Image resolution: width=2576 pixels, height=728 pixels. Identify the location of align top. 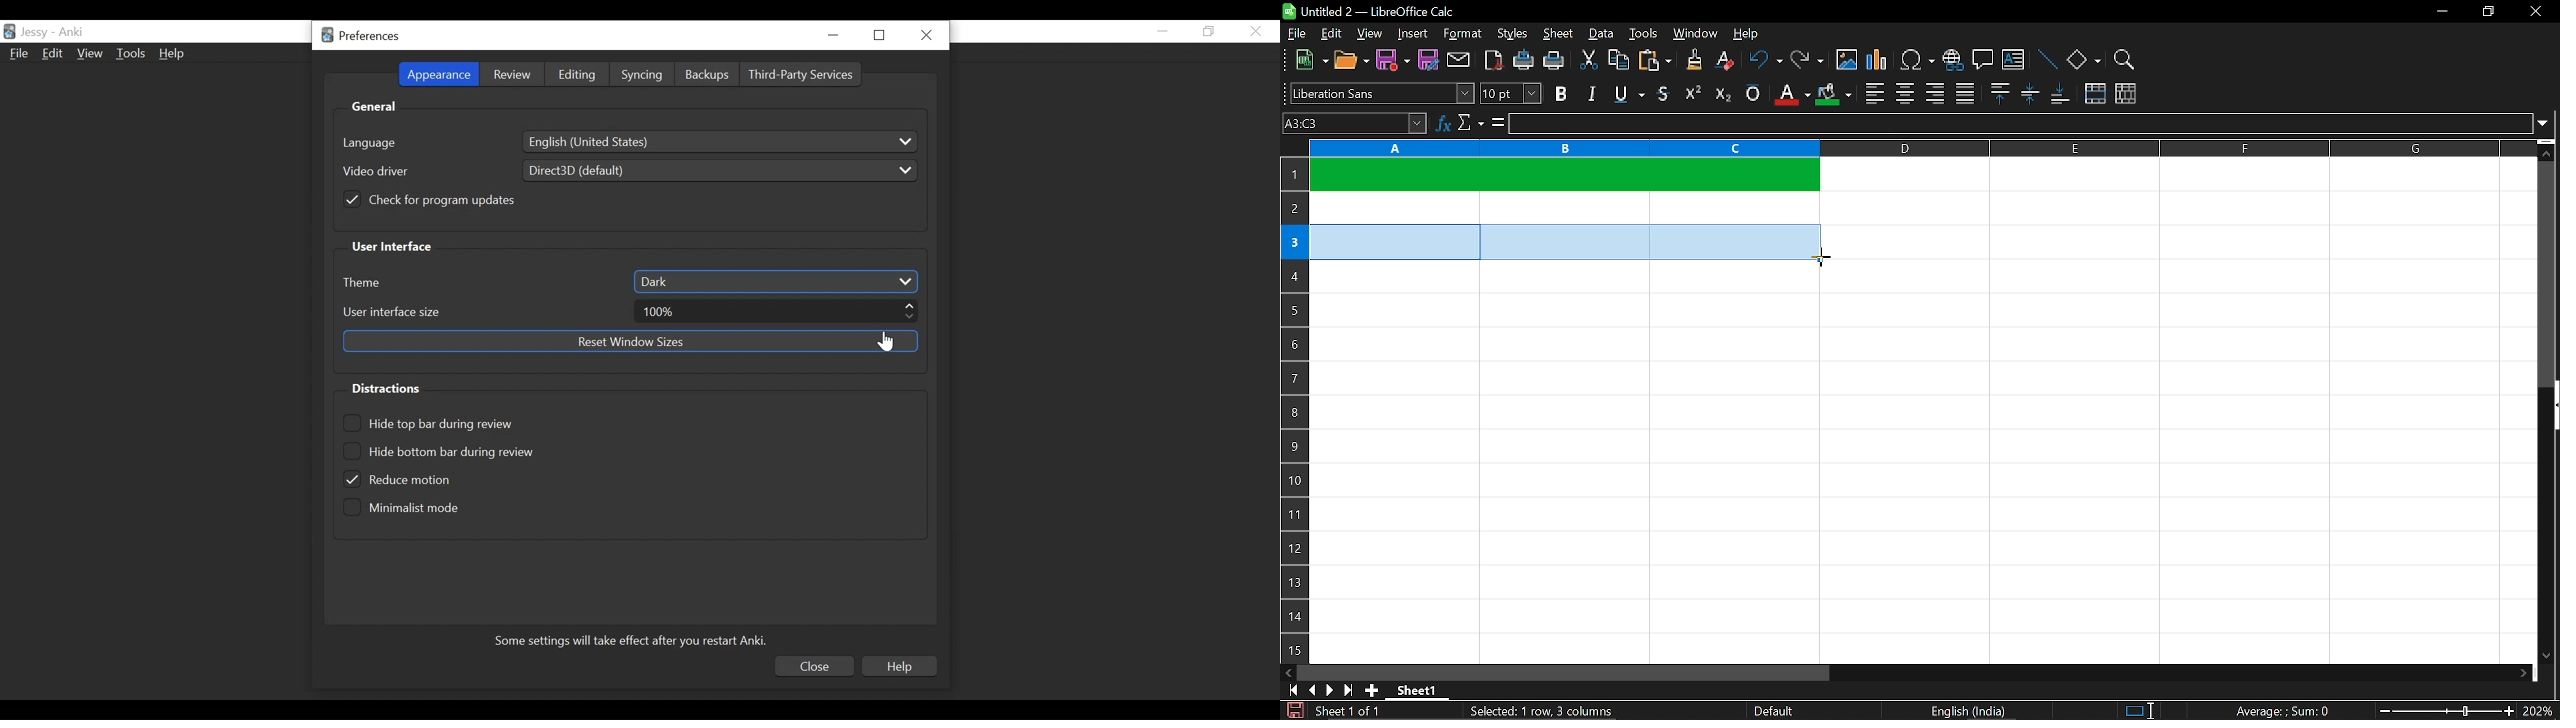
(1999, 94).